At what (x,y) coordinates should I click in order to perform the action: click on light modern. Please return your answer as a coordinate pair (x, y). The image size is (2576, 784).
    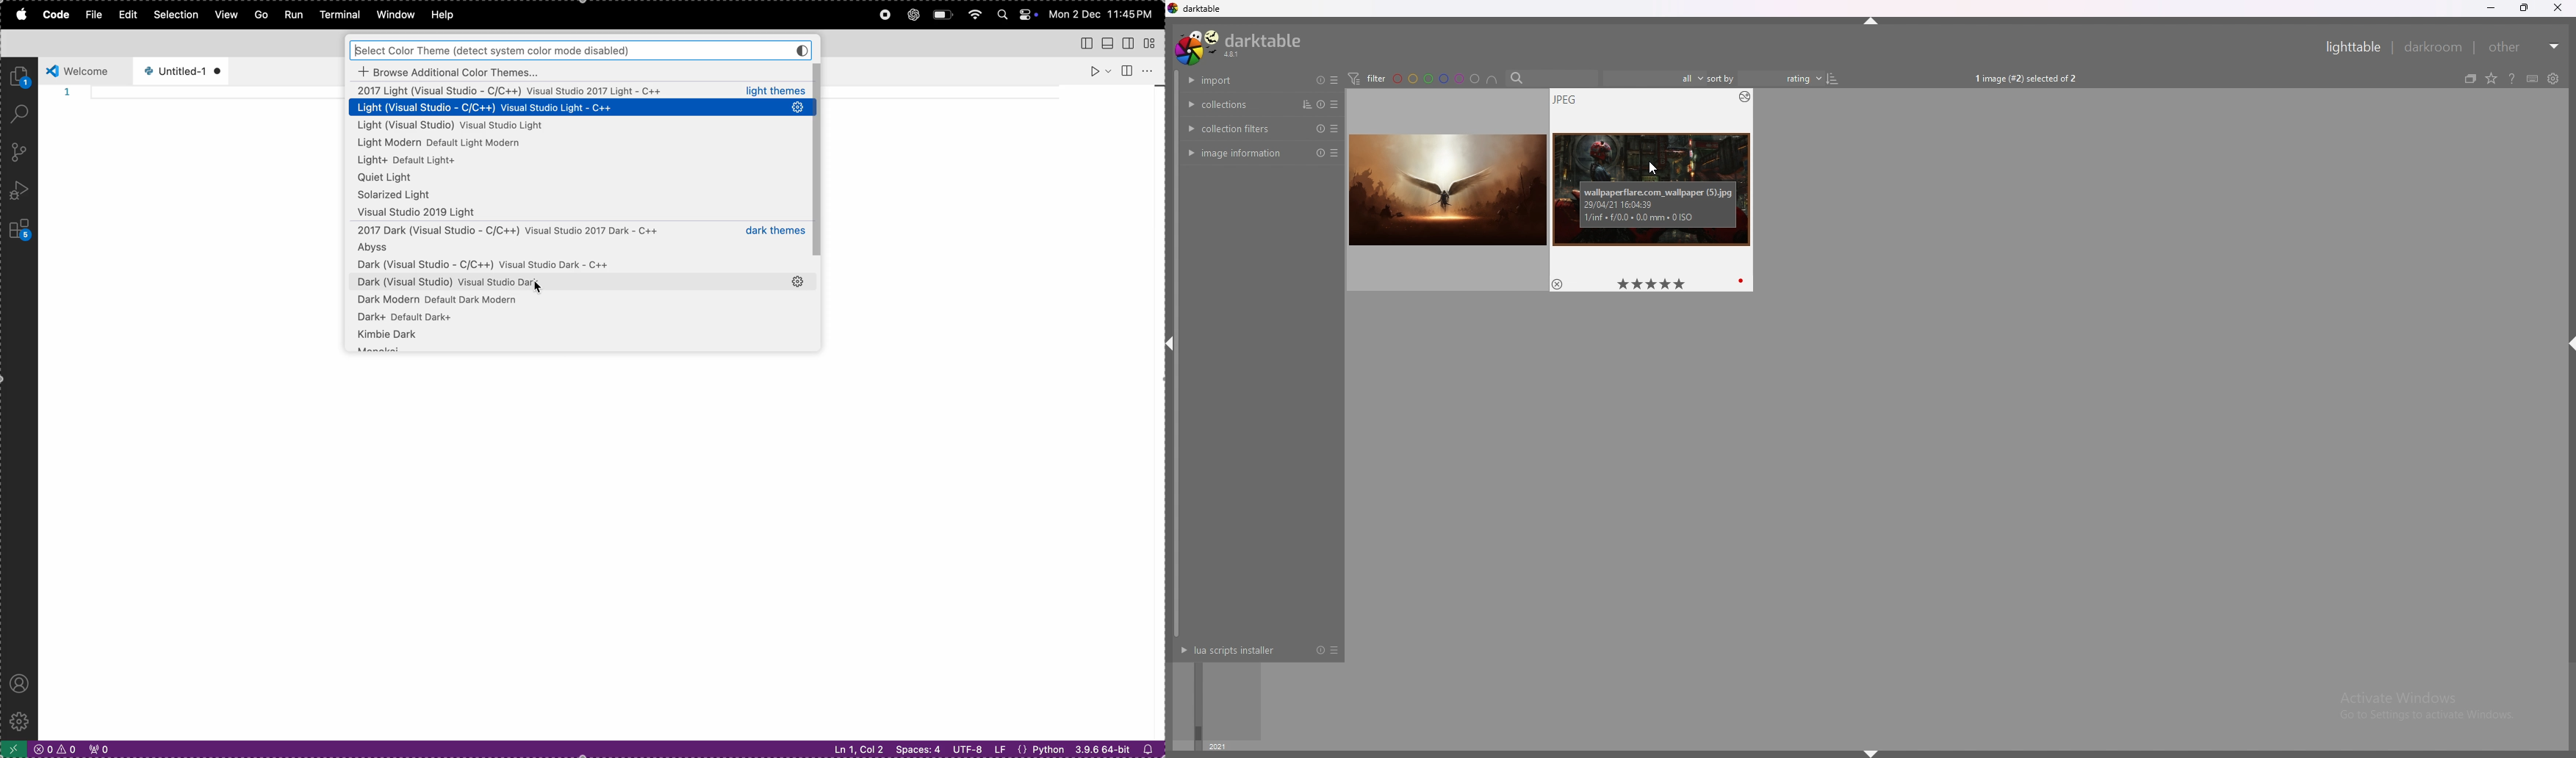
    Looking at the image, I should click on (464, 144).